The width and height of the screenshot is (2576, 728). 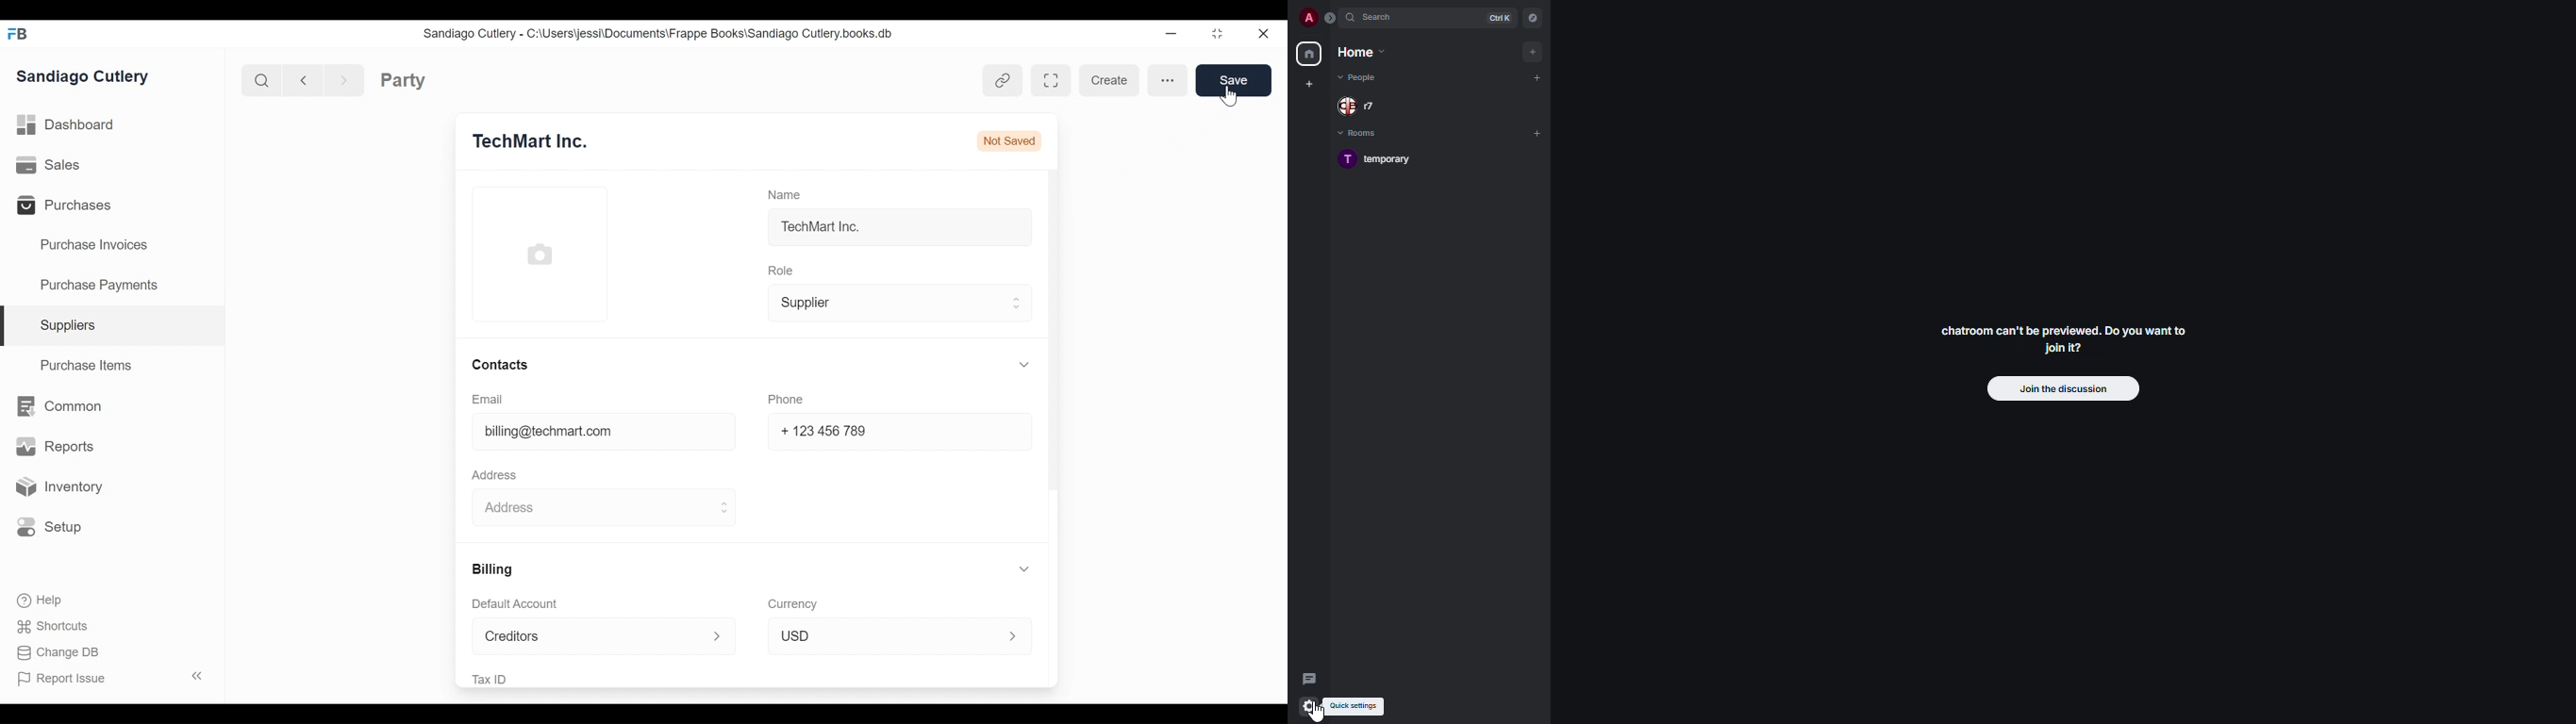 What do you see at coordinates (21, 31) in the screenshot?
I see `Frappebooks Logo` at bounding box center [21, 31].